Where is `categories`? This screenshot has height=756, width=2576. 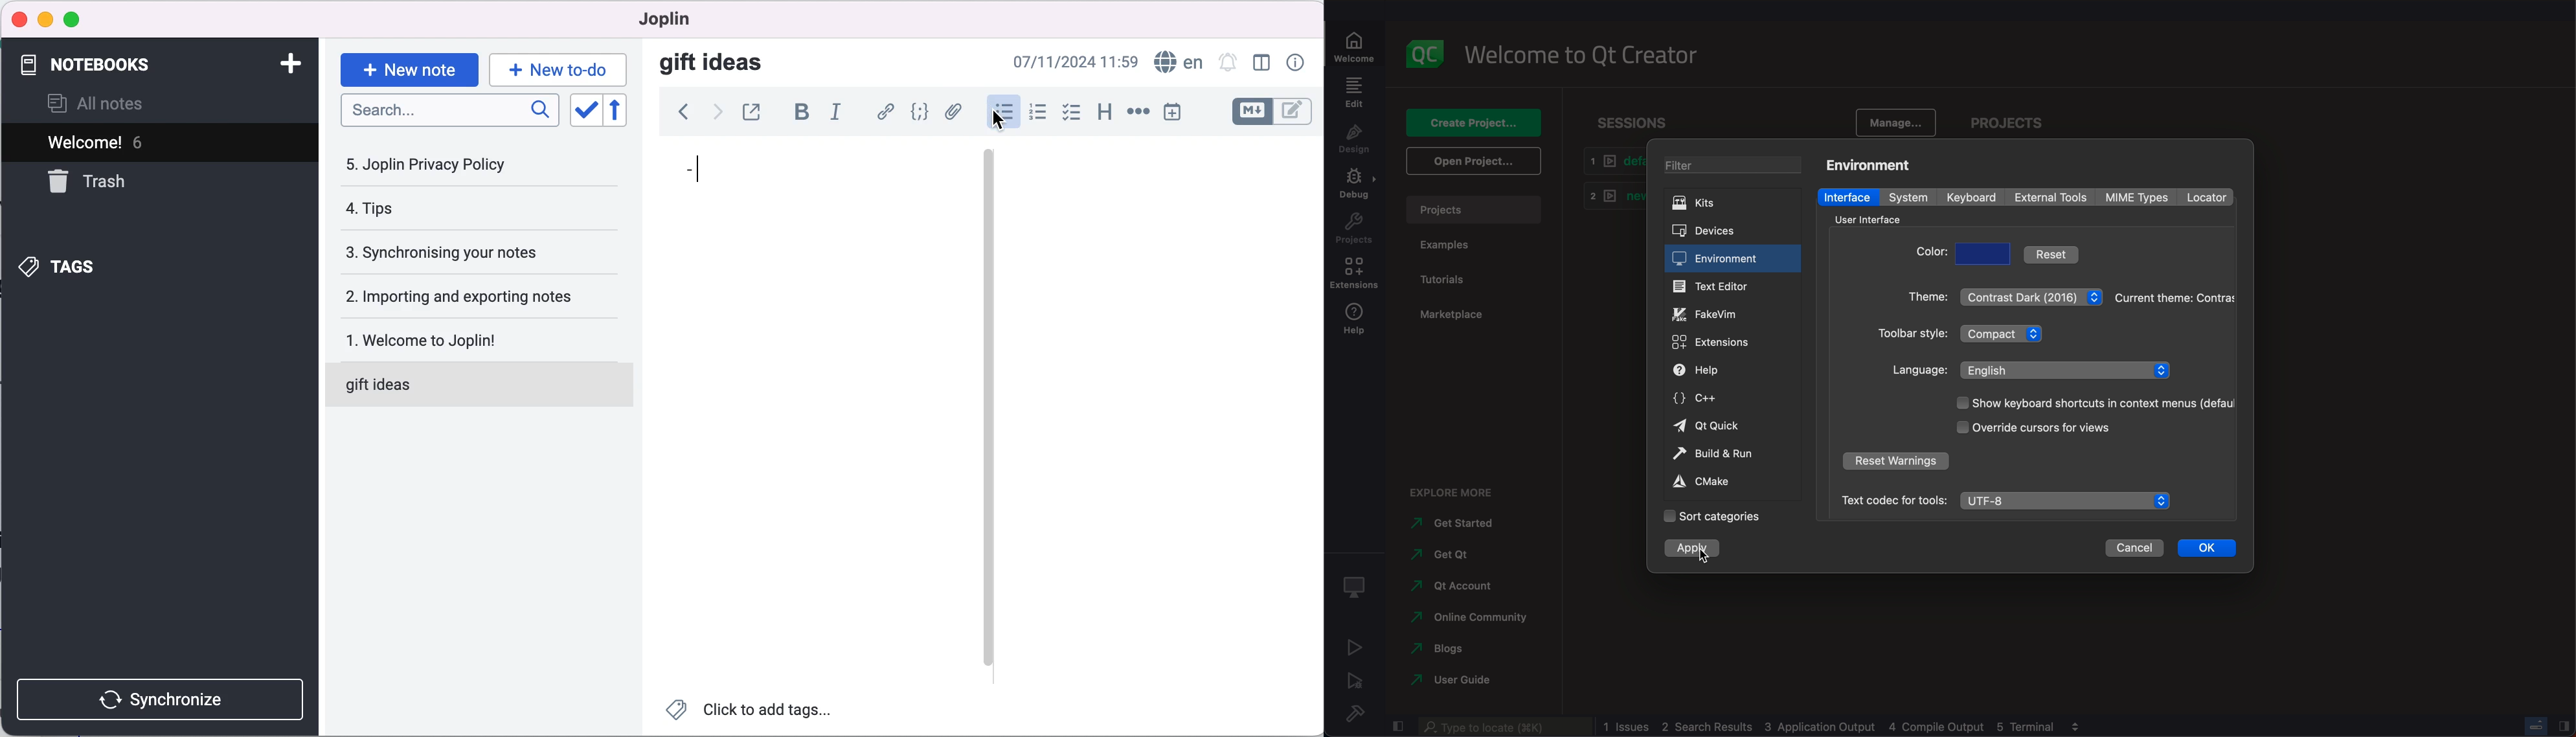 categories is located at coordinates (1718, 516).